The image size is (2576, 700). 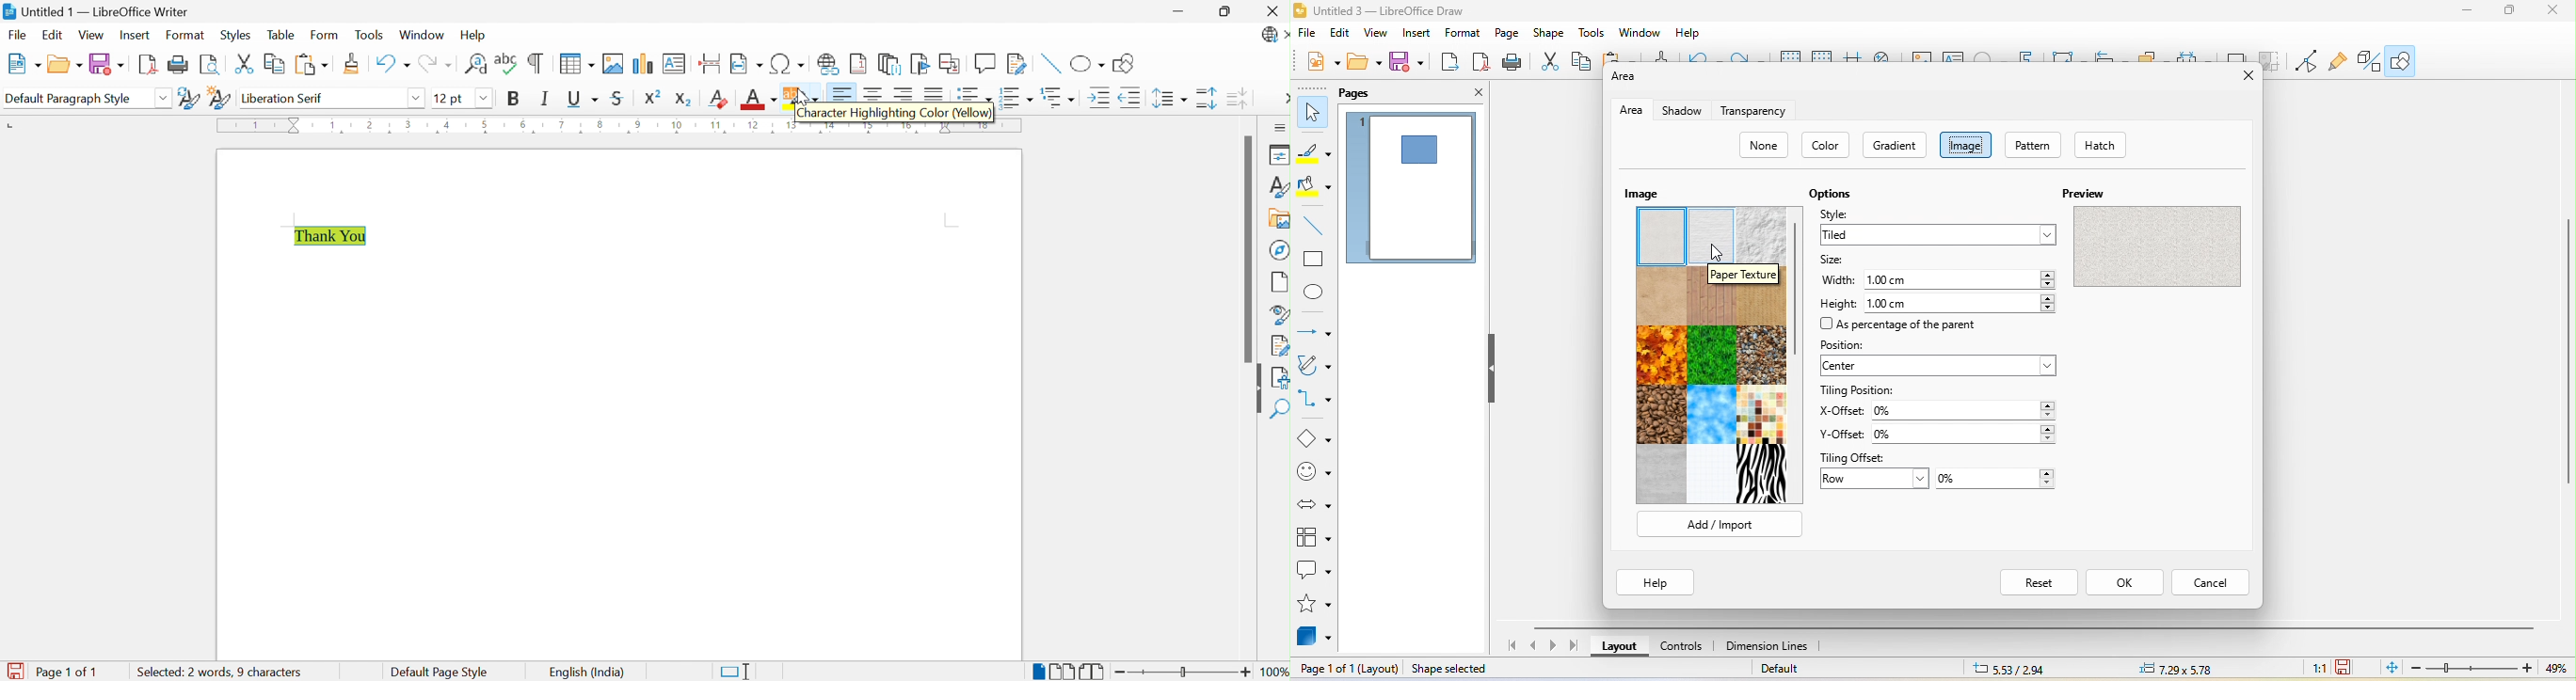 I want to click on Slider, so click(x=1184, y=672).